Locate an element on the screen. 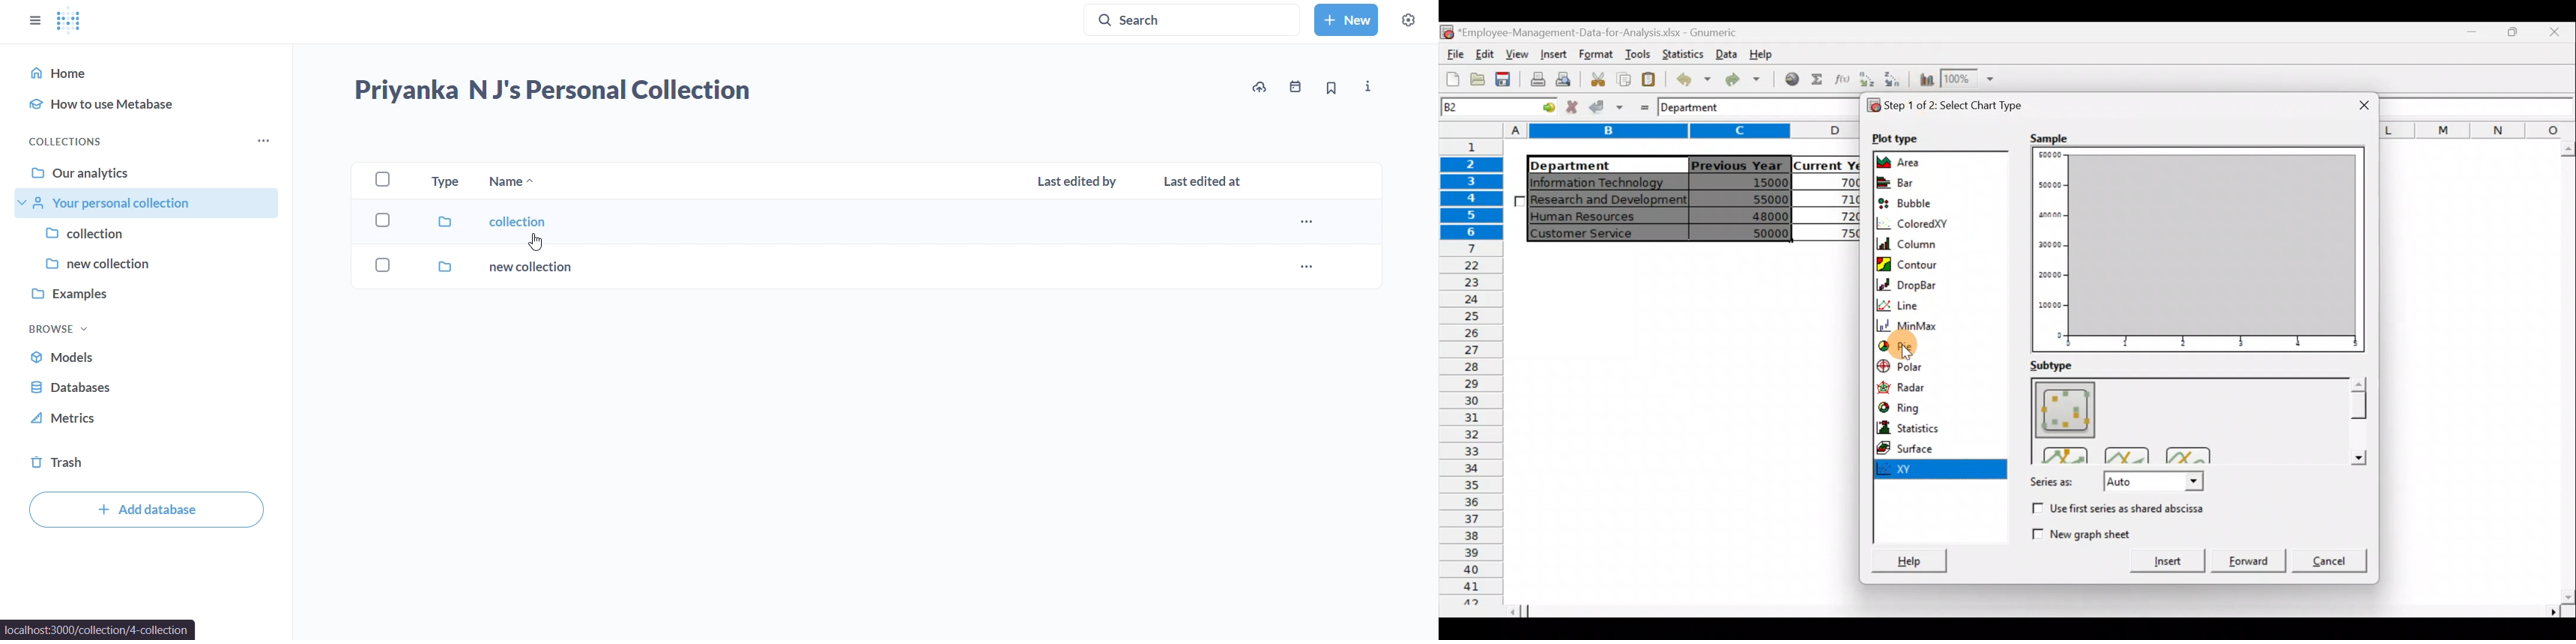 The image size is (2576, 644). 15000 is located at coordinates (1749, 184).